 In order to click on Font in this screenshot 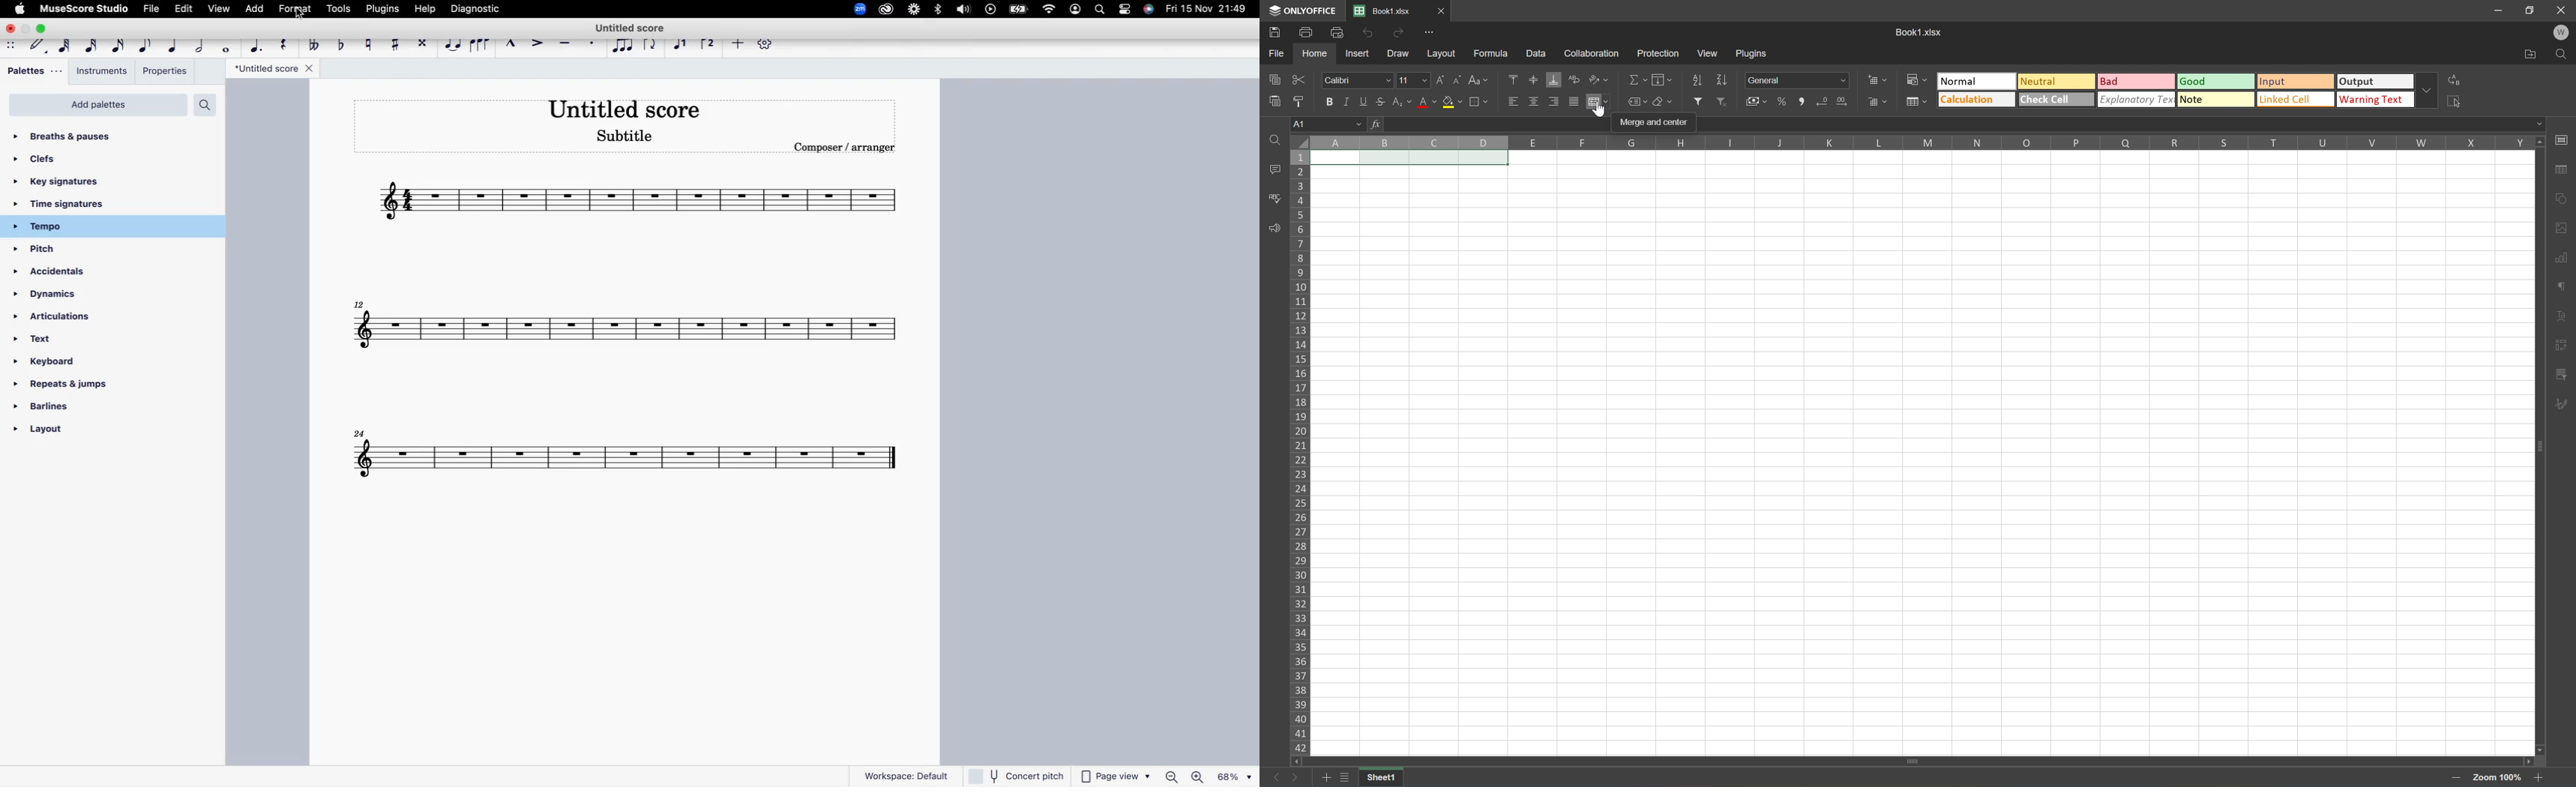, I will do `click(1357, 80)`.